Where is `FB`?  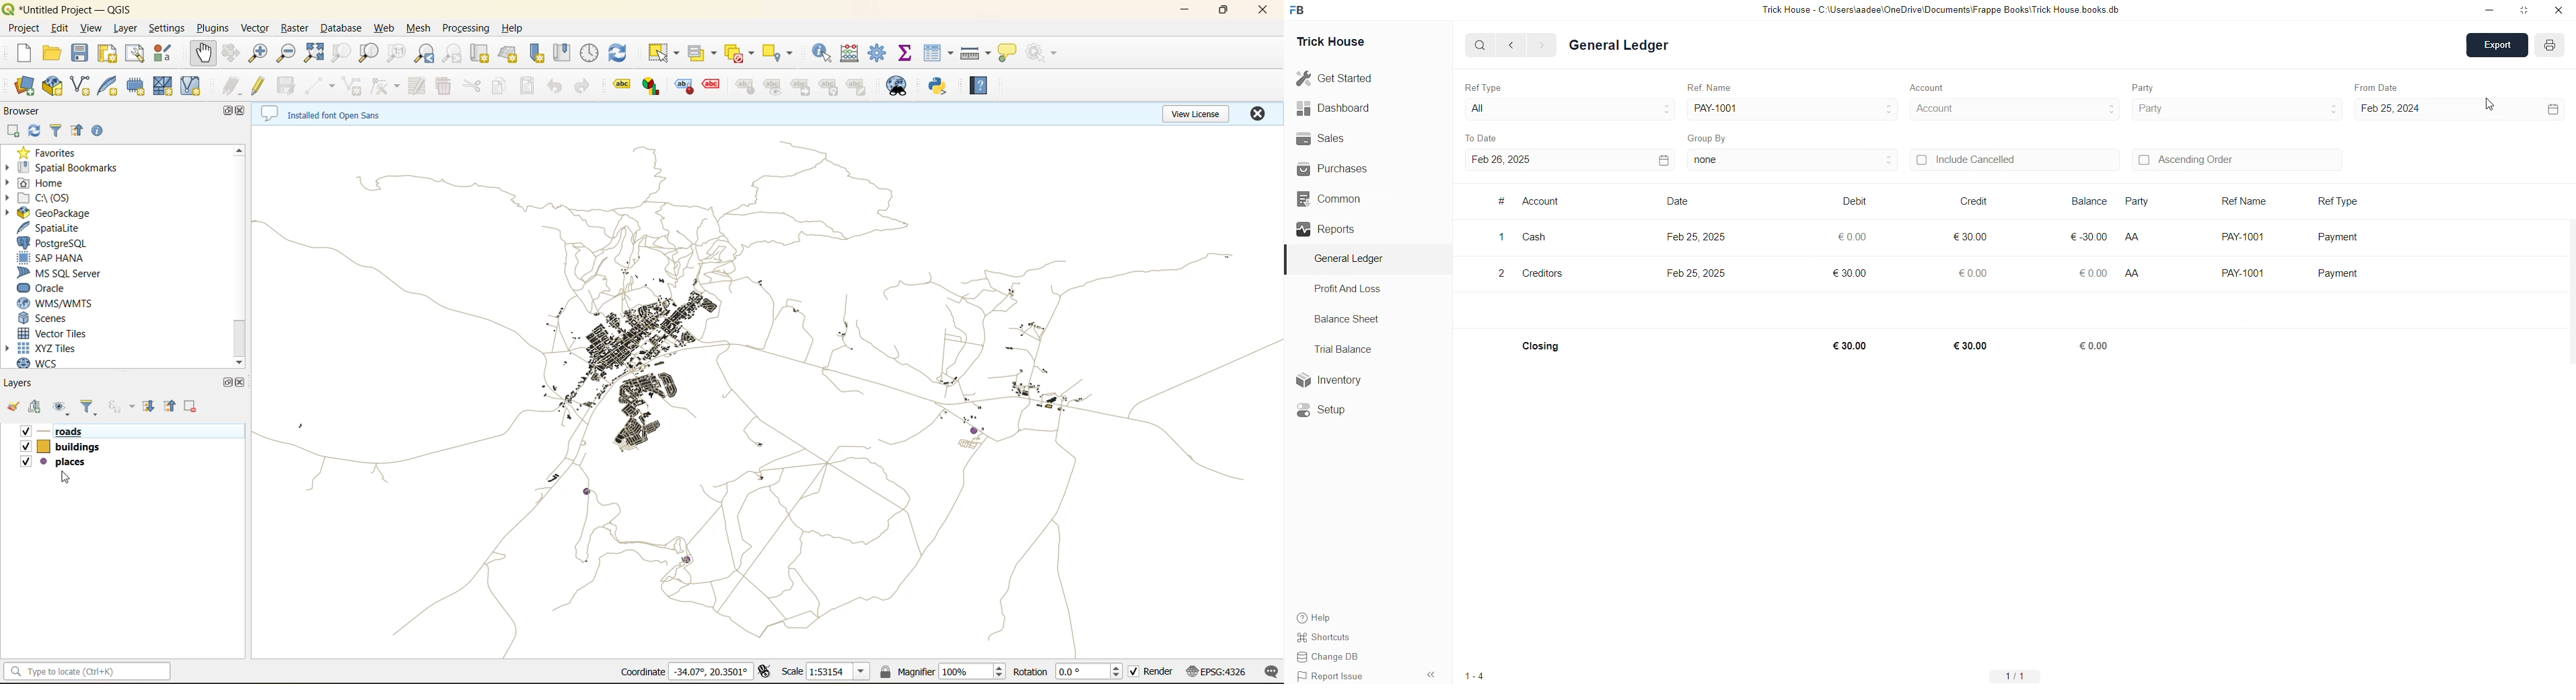 FB is located at coordinates (1299, 9).